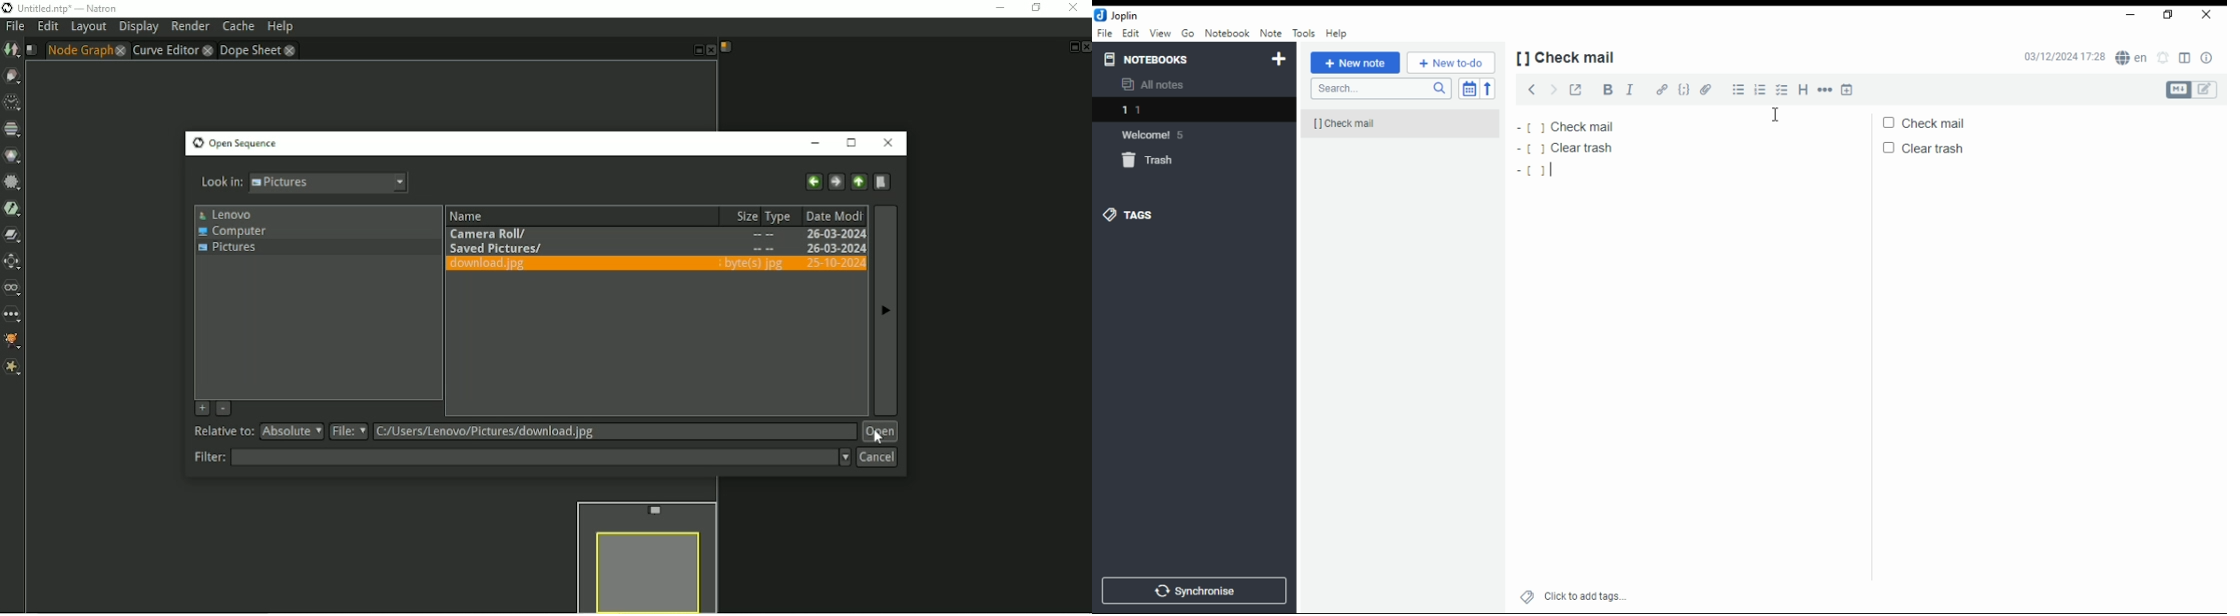  What do you see at coordinates (1138, 219) in the screenshot?
I see `tags` at bounding box center [1138, 219].